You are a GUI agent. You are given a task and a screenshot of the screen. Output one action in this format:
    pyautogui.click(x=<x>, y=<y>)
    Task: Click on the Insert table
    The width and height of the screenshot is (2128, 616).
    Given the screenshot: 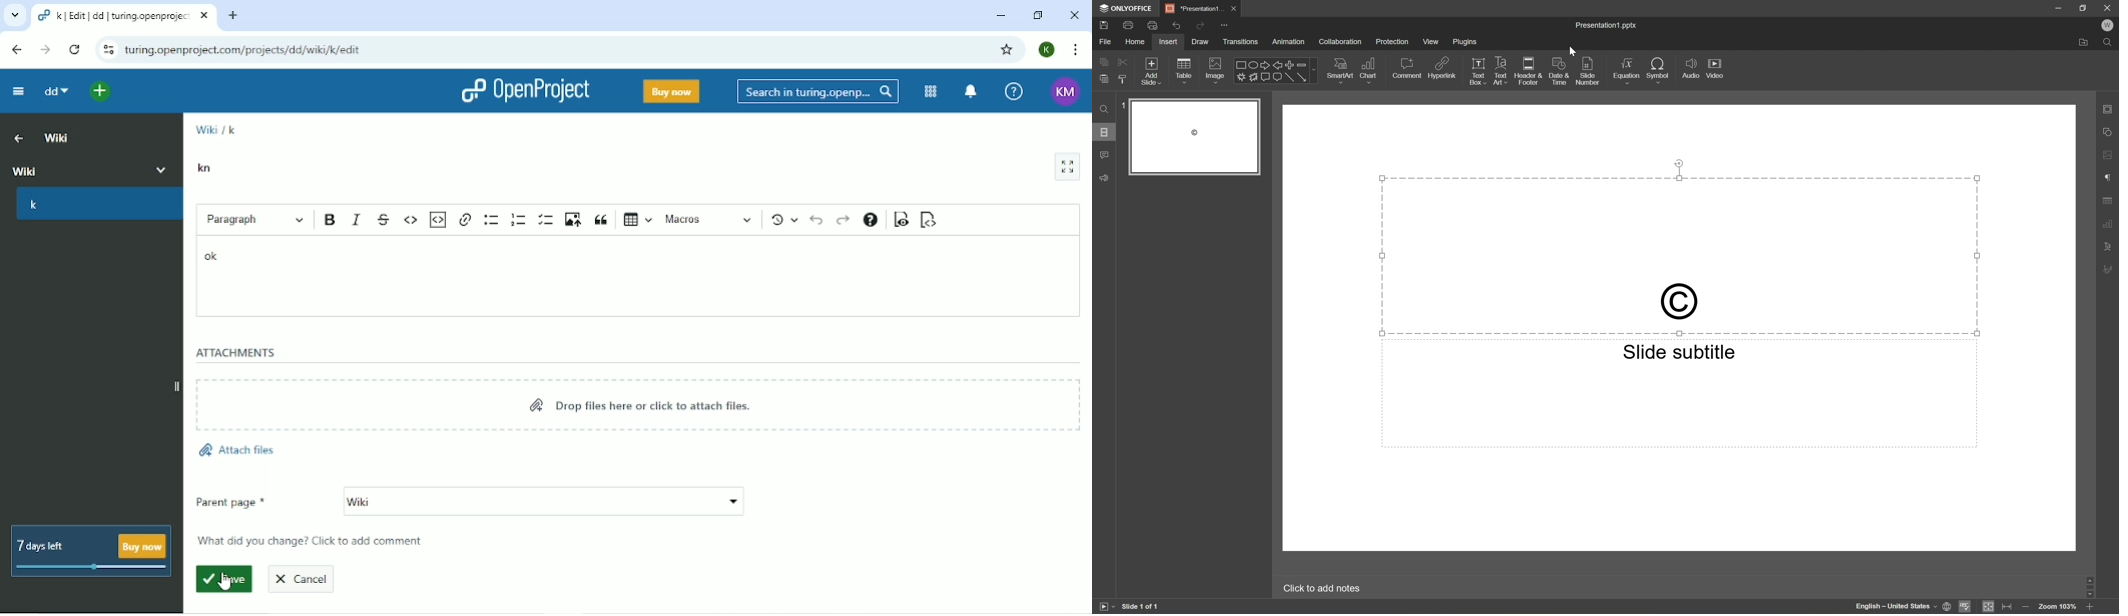 What is the action you would take?
    pyautogui.click(x=636, y=221)
    